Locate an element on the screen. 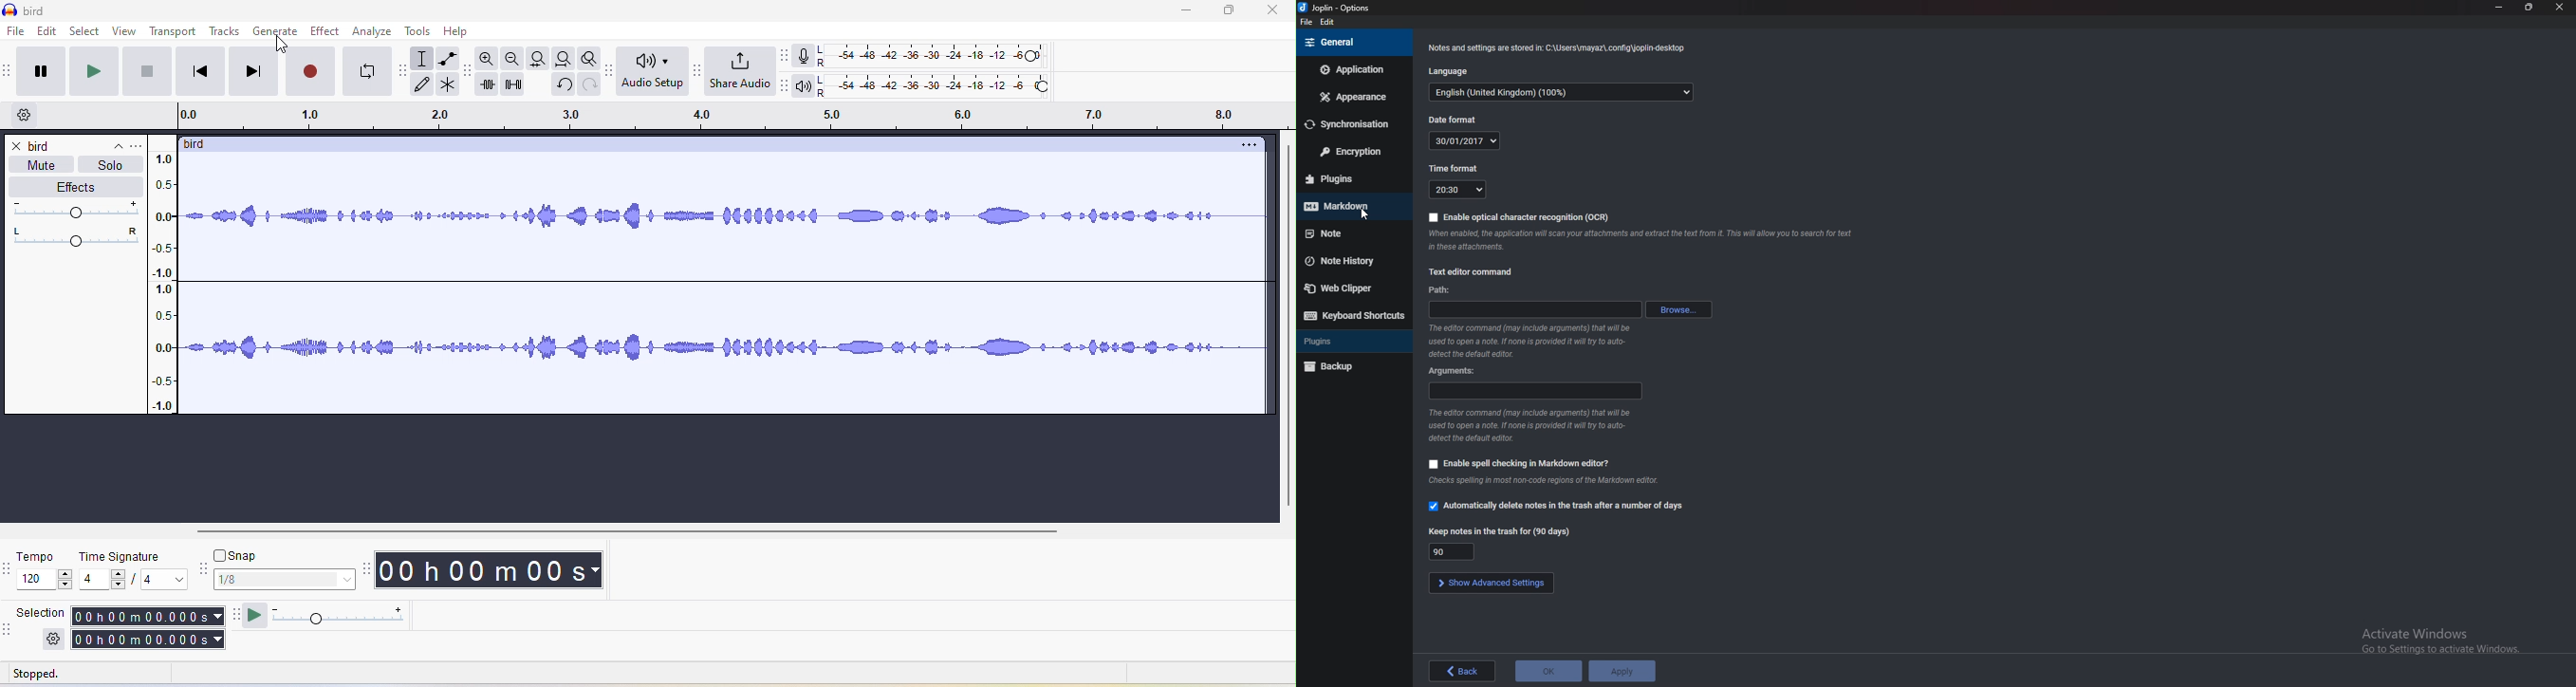 The image size is (2576, 700). analyze is located at coordinates (377, 32).